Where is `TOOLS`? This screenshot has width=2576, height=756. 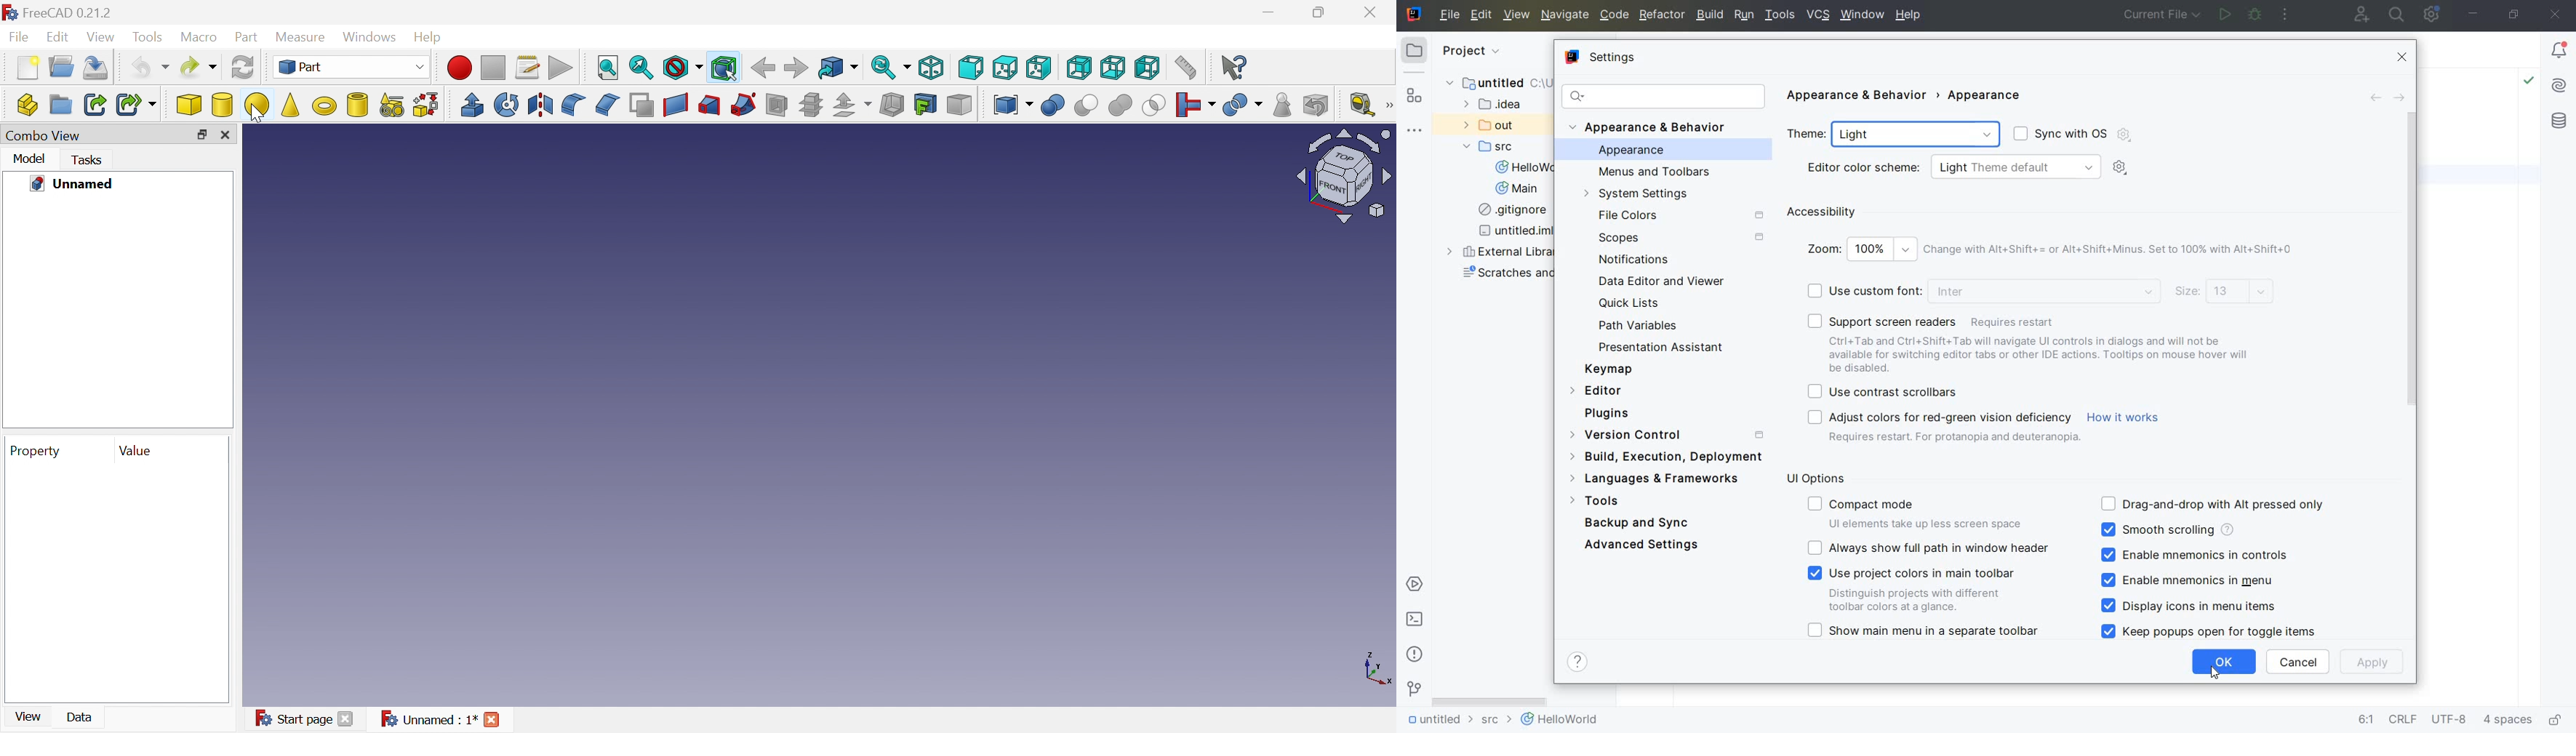
TOOLS is located at coordinates (1608, 501).